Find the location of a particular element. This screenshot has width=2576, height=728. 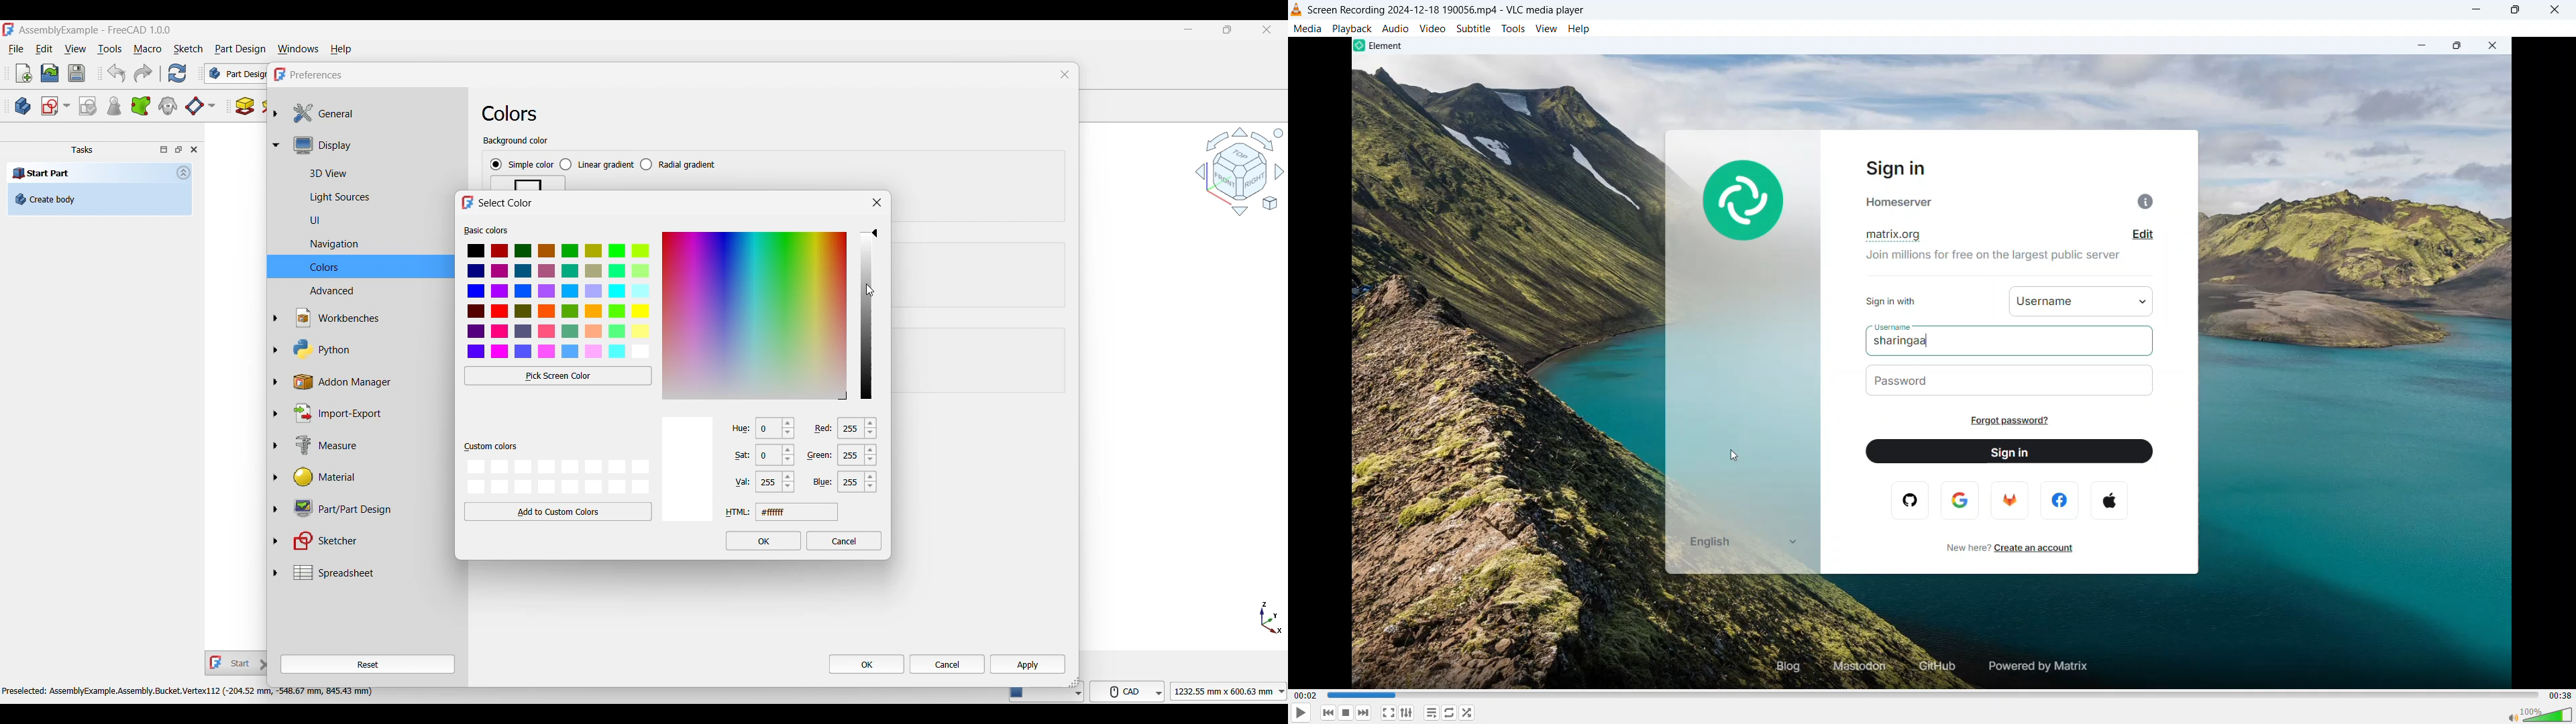

Media  is located at coordinates (1307, 29).